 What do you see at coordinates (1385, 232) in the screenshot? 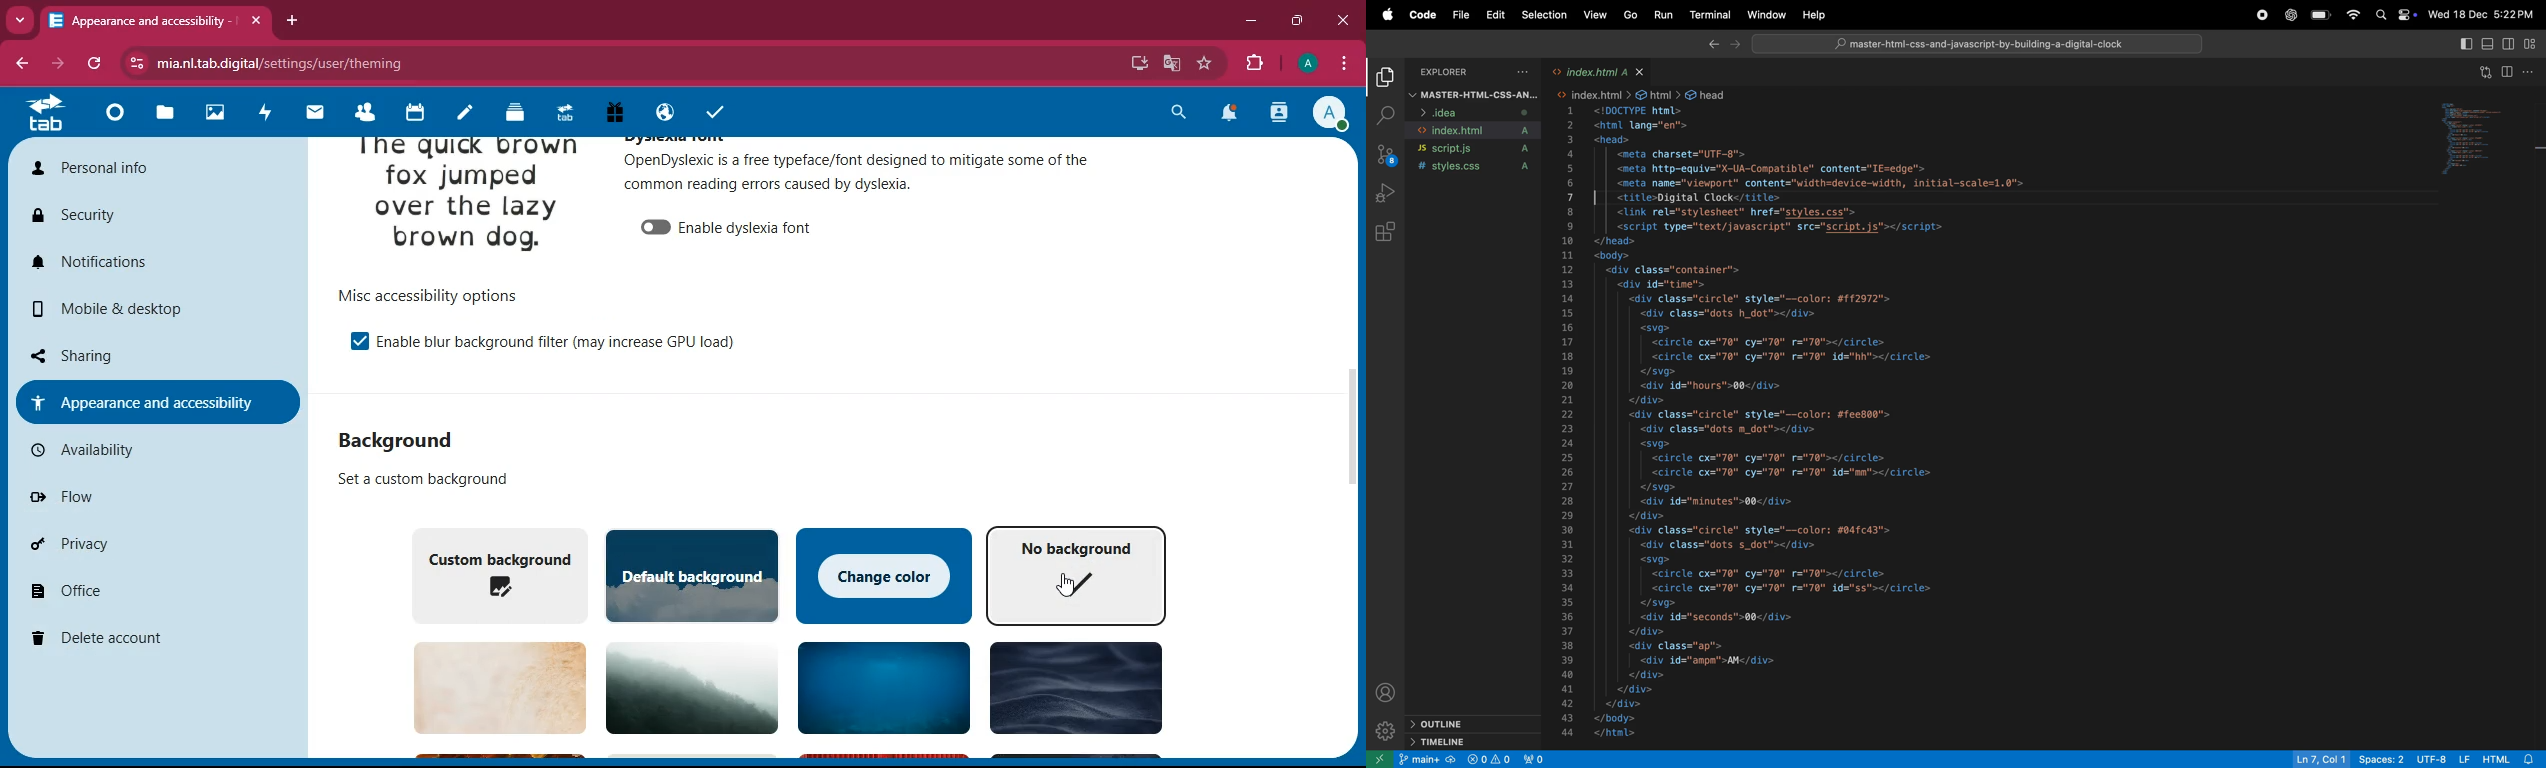
I see `extensions` at bounding box center [1385, 232].